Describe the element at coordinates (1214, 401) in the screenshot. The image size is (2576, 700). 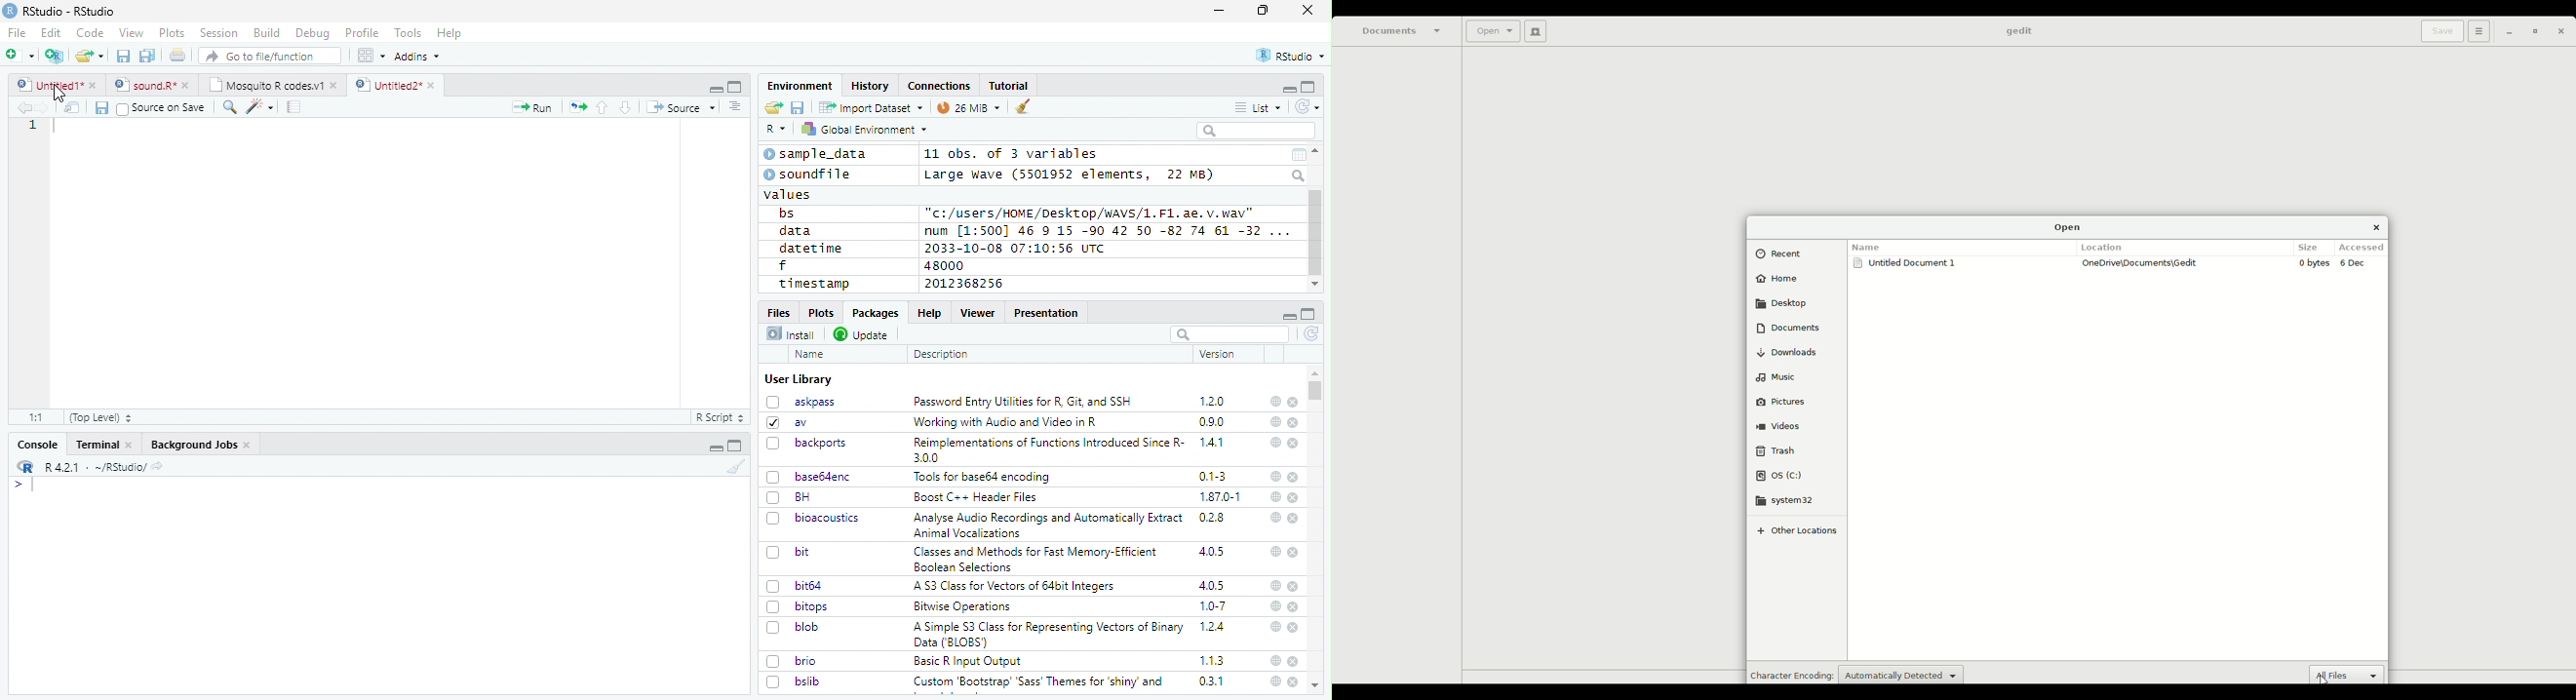
I see `1.2.0` at that location.